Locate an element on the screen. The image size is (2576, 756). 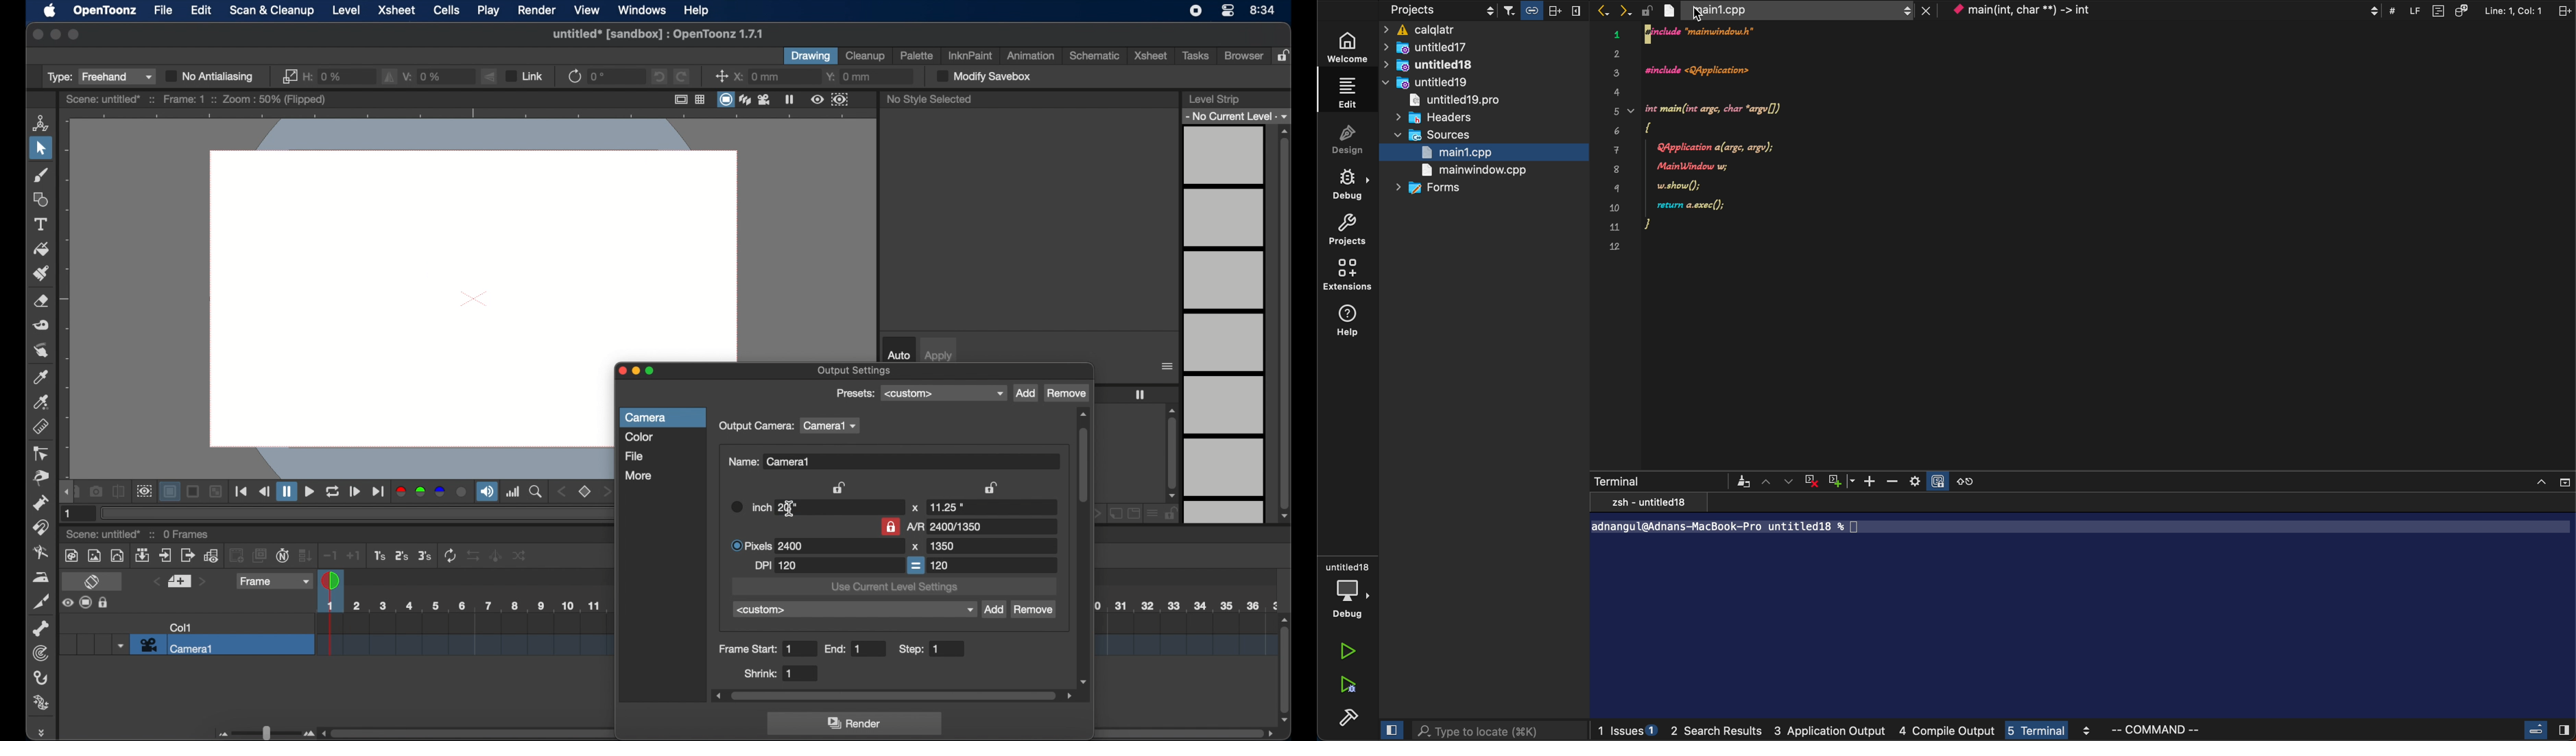
search result is located at coordinates (1720, 733).